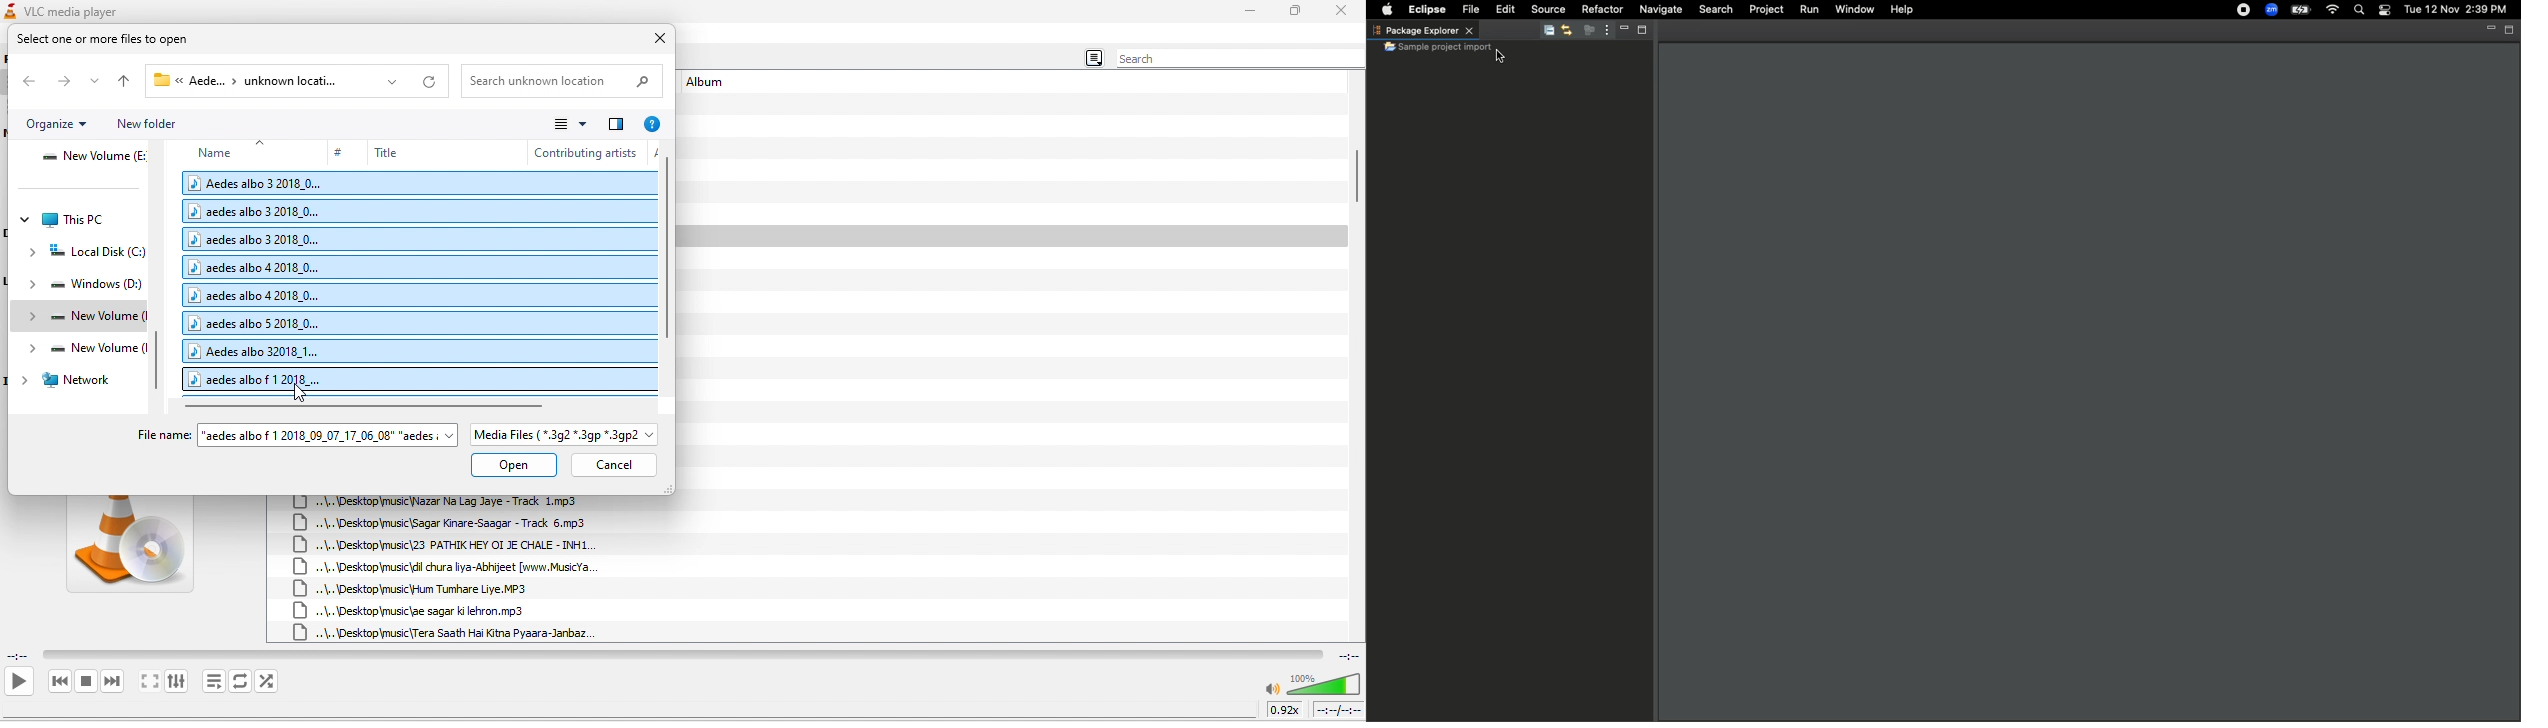 This screenshot has width=2548, height=728. What do you see at coordinates (565, 435) in the screenshot?
I see `Media Files ( *.3g2 *.3gp *.3gp2` at bounding box center [565, 435].